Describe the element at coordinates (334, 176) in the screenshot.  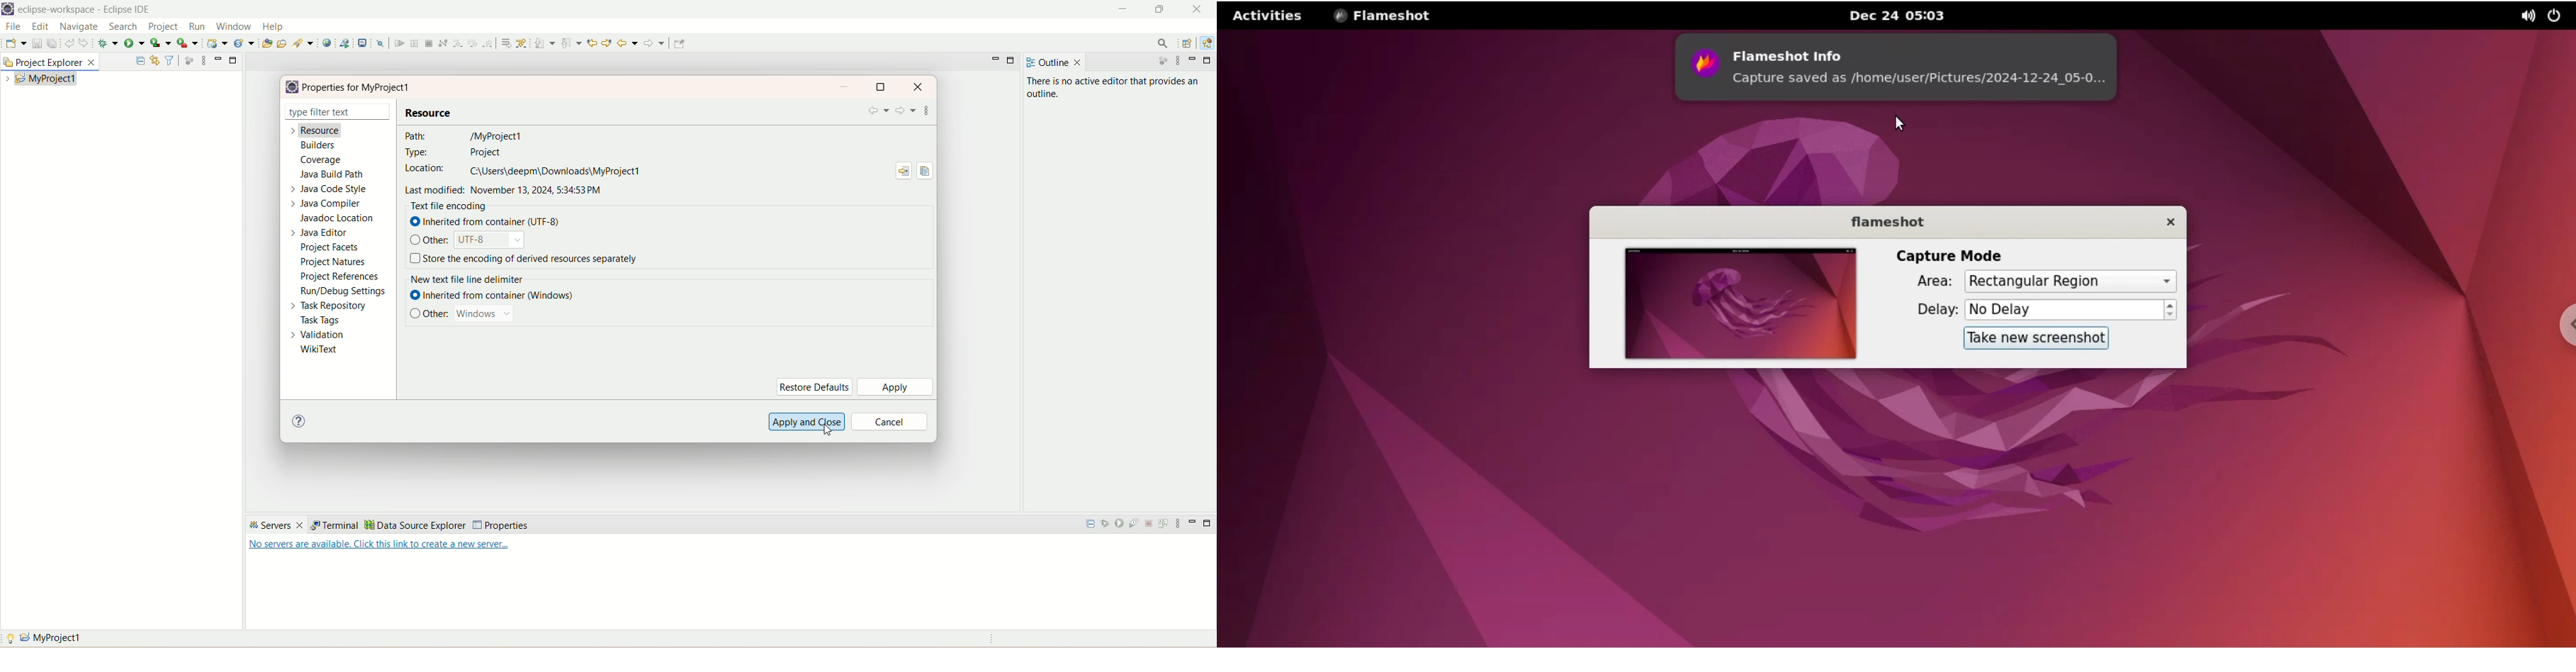
I see `java build path` at that location.